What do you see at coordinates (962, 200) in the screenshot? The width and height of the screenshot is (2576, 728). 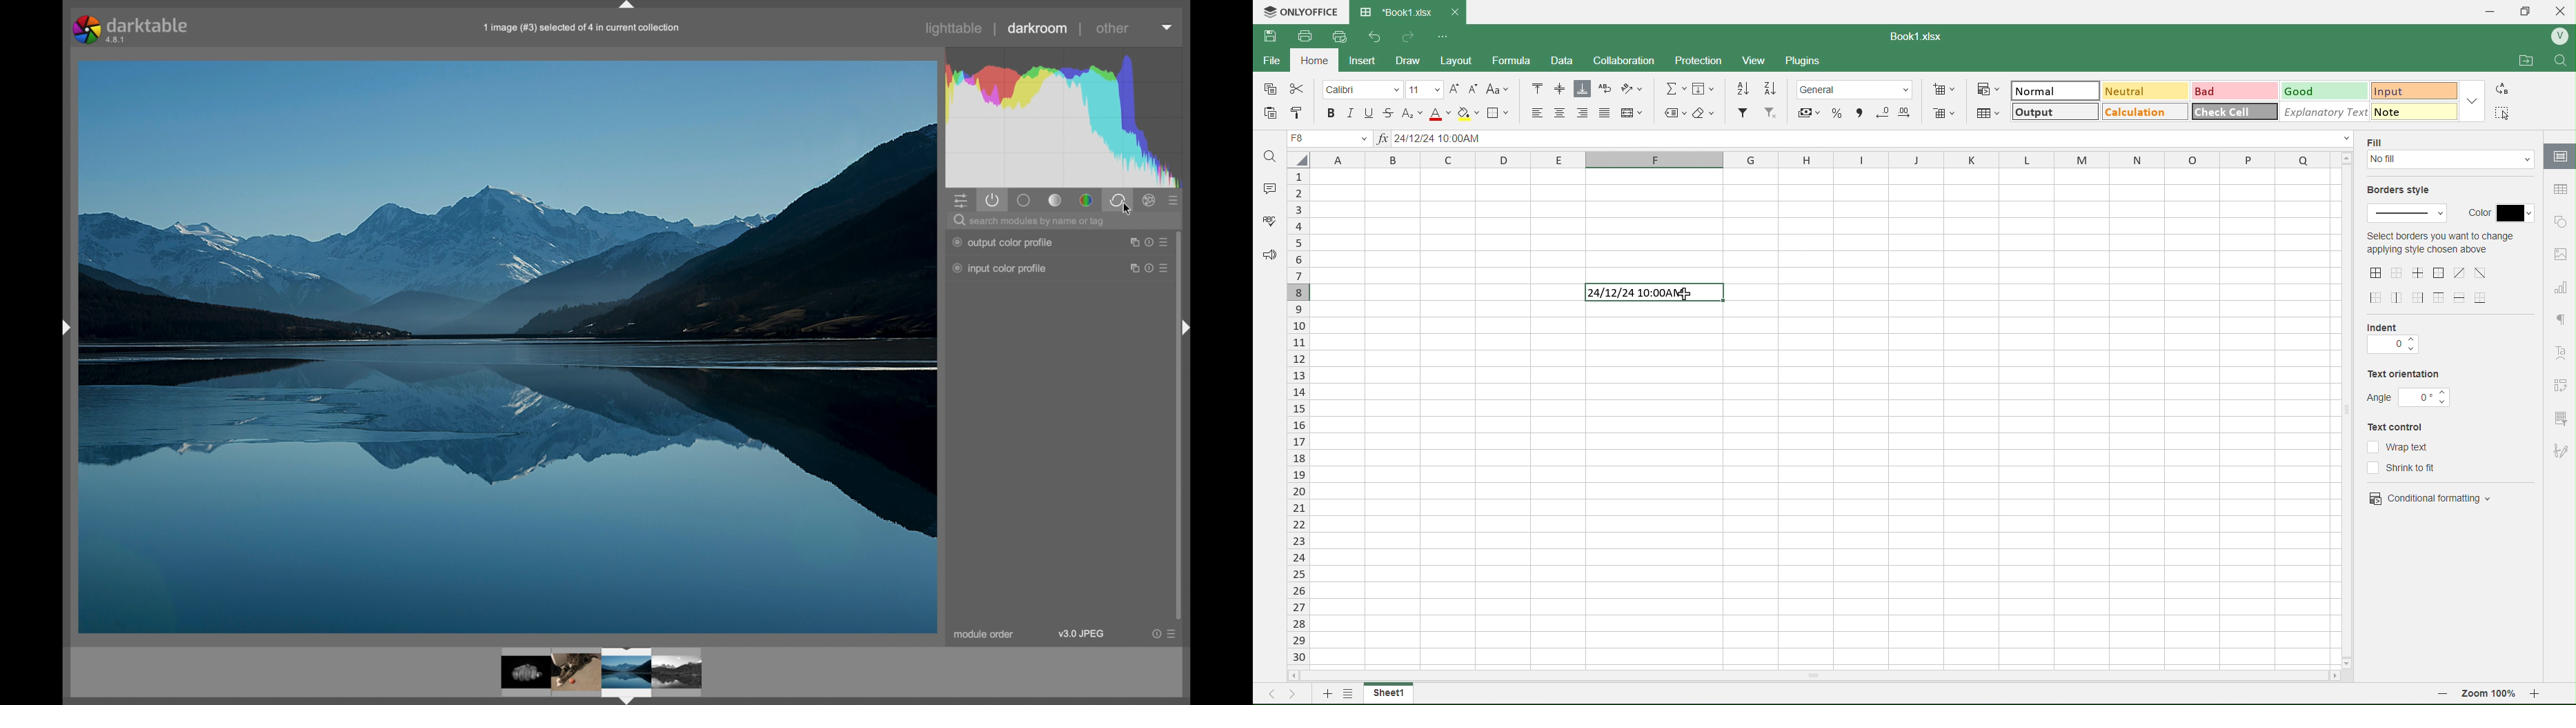 I see `quick  access  panel` at bounding box center [962, 200].